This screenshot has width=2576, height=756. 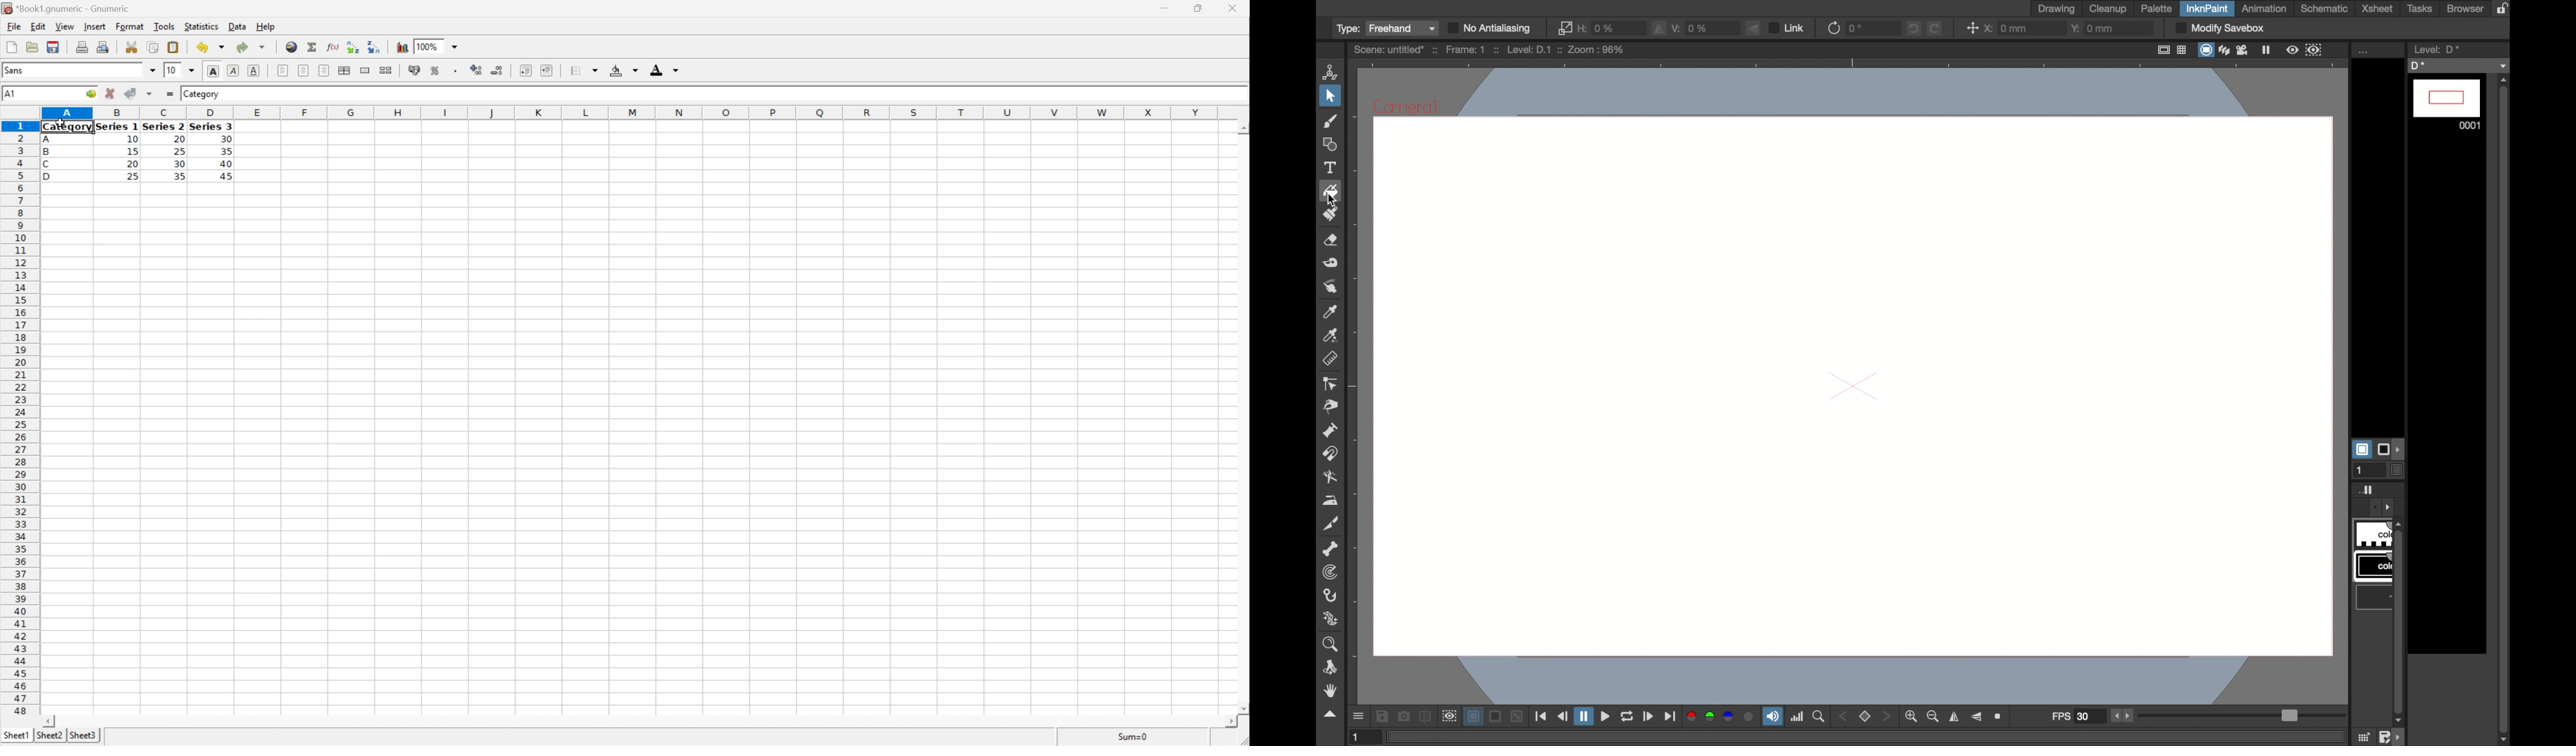 I want to click on Row numbers, so click(x=19, y=417).